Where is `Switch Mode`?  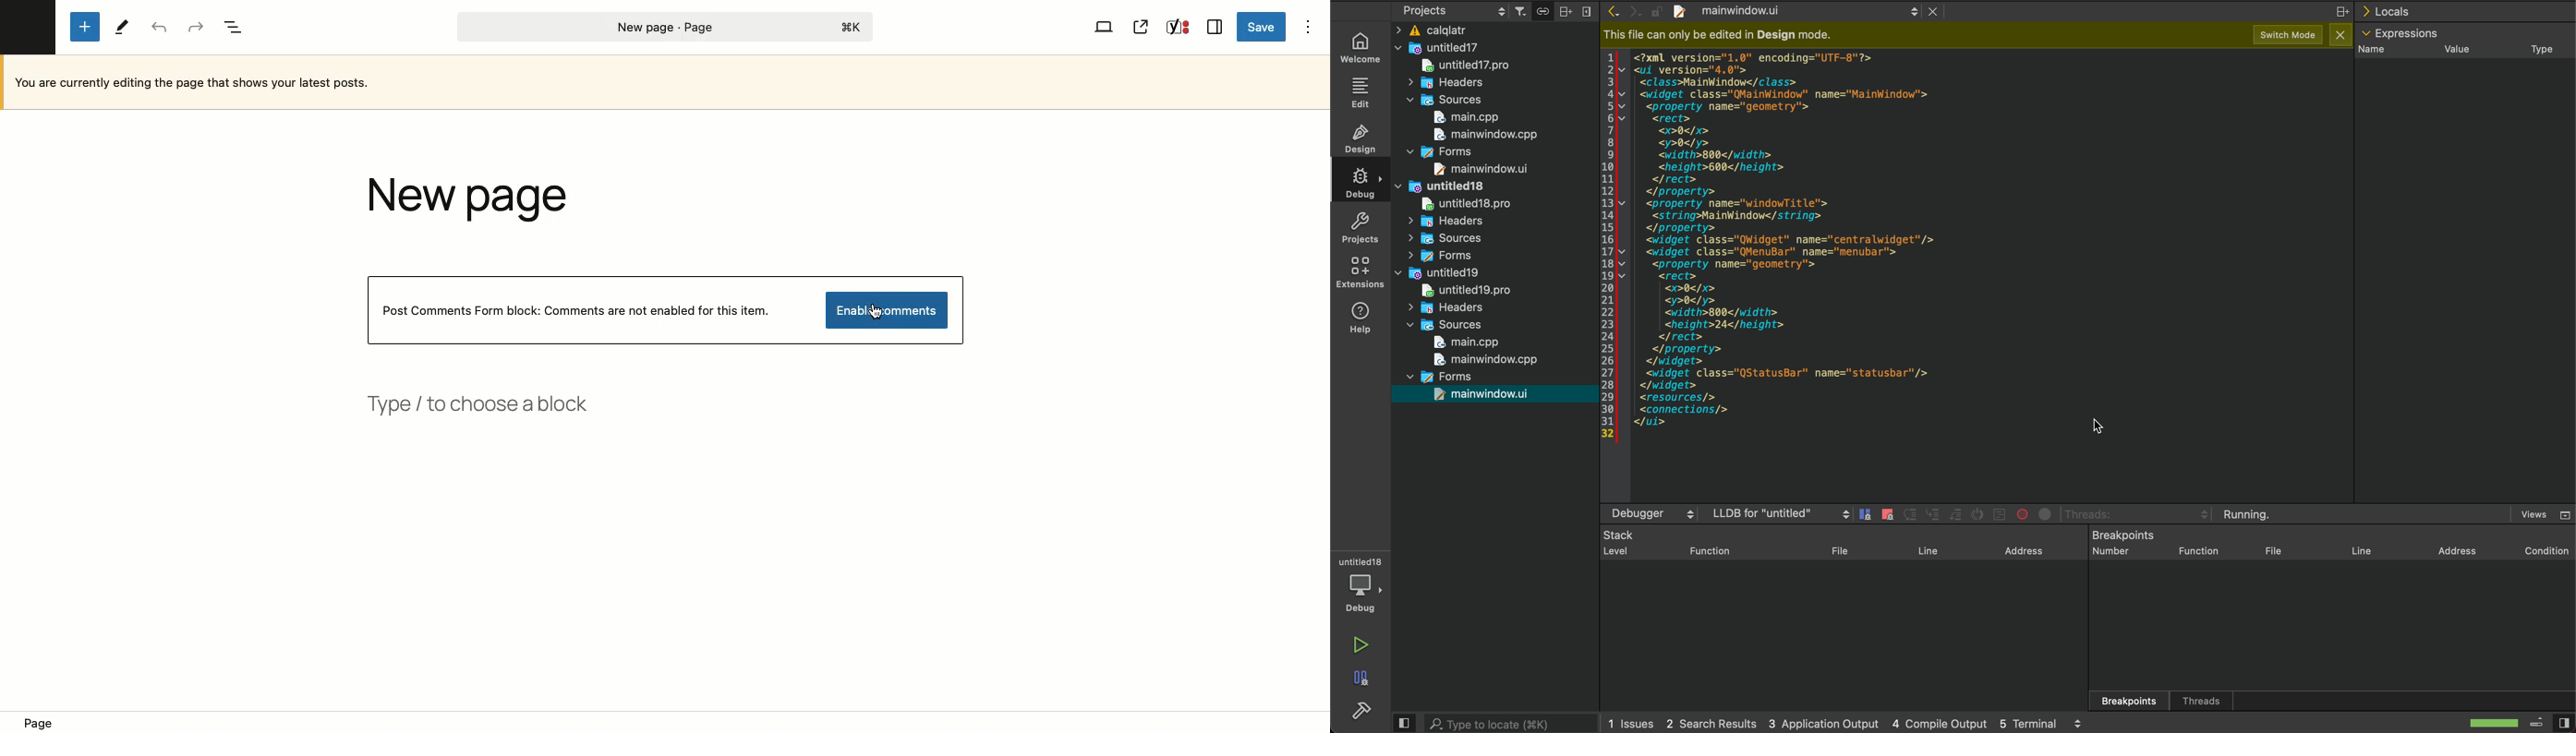
Switch Mode is located at coordinates (2274, 35).